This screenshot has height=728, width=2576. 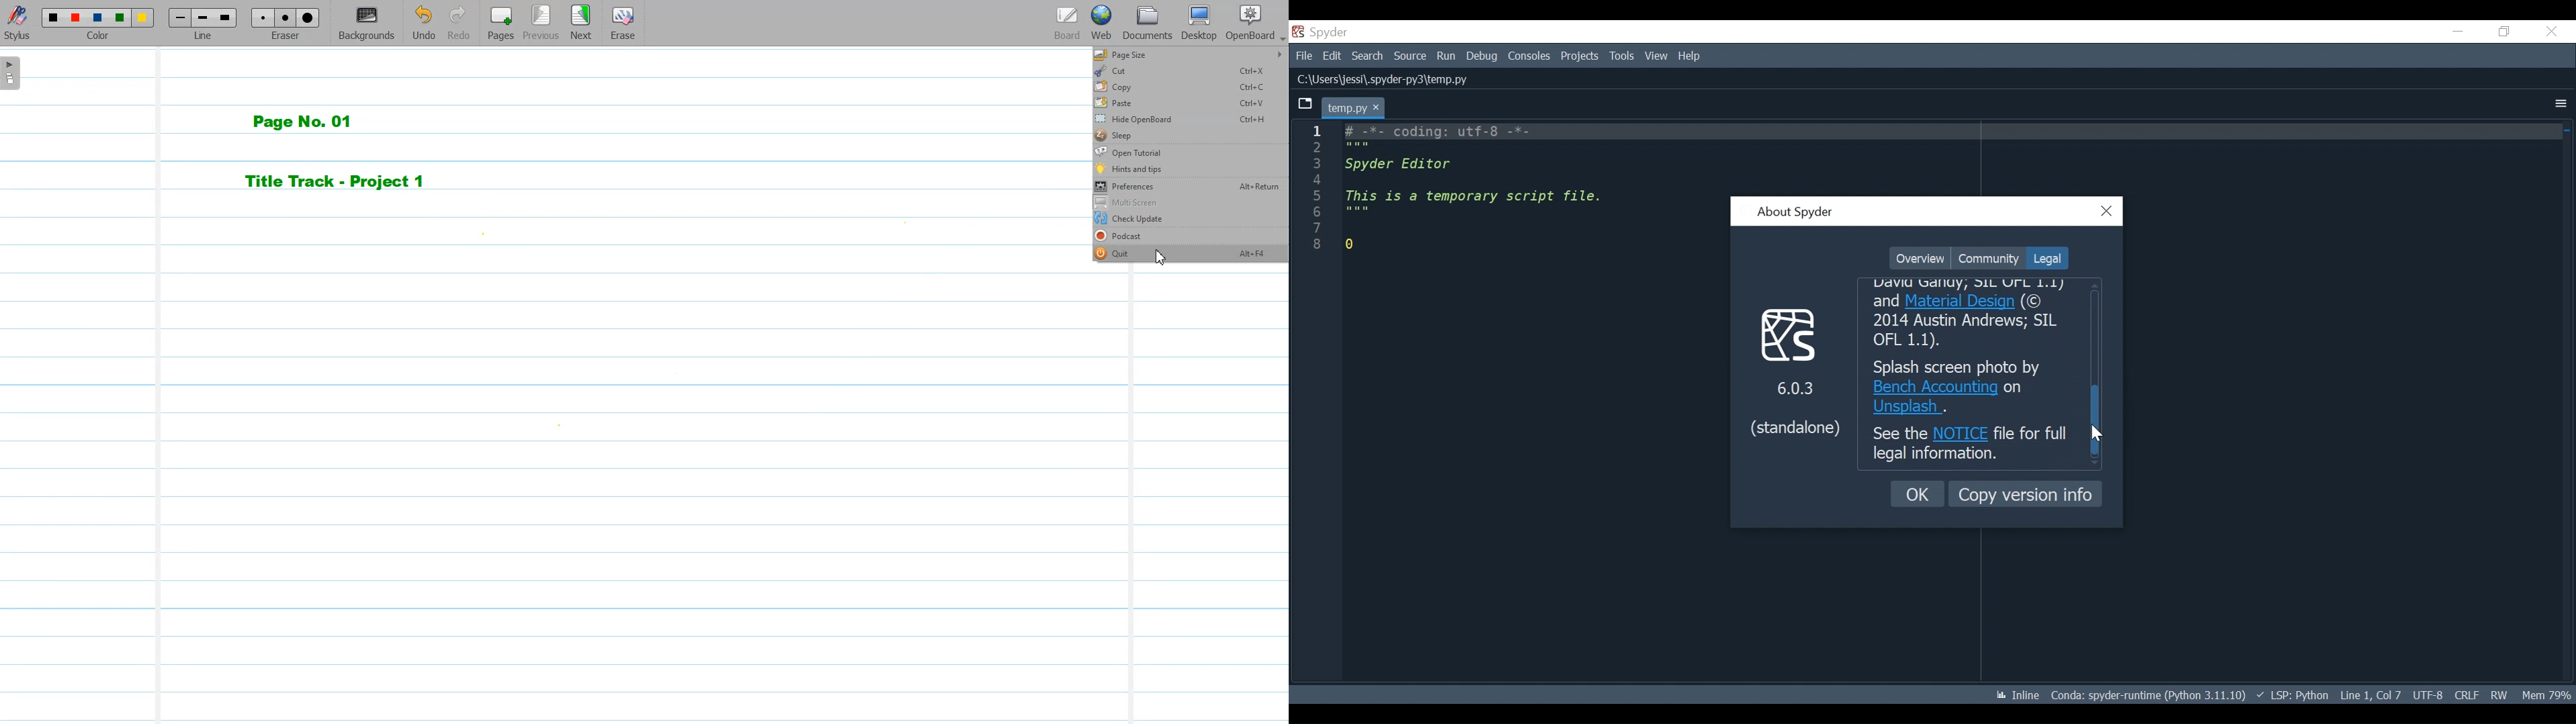 I want to click on View, so click(x=1656, y=56).